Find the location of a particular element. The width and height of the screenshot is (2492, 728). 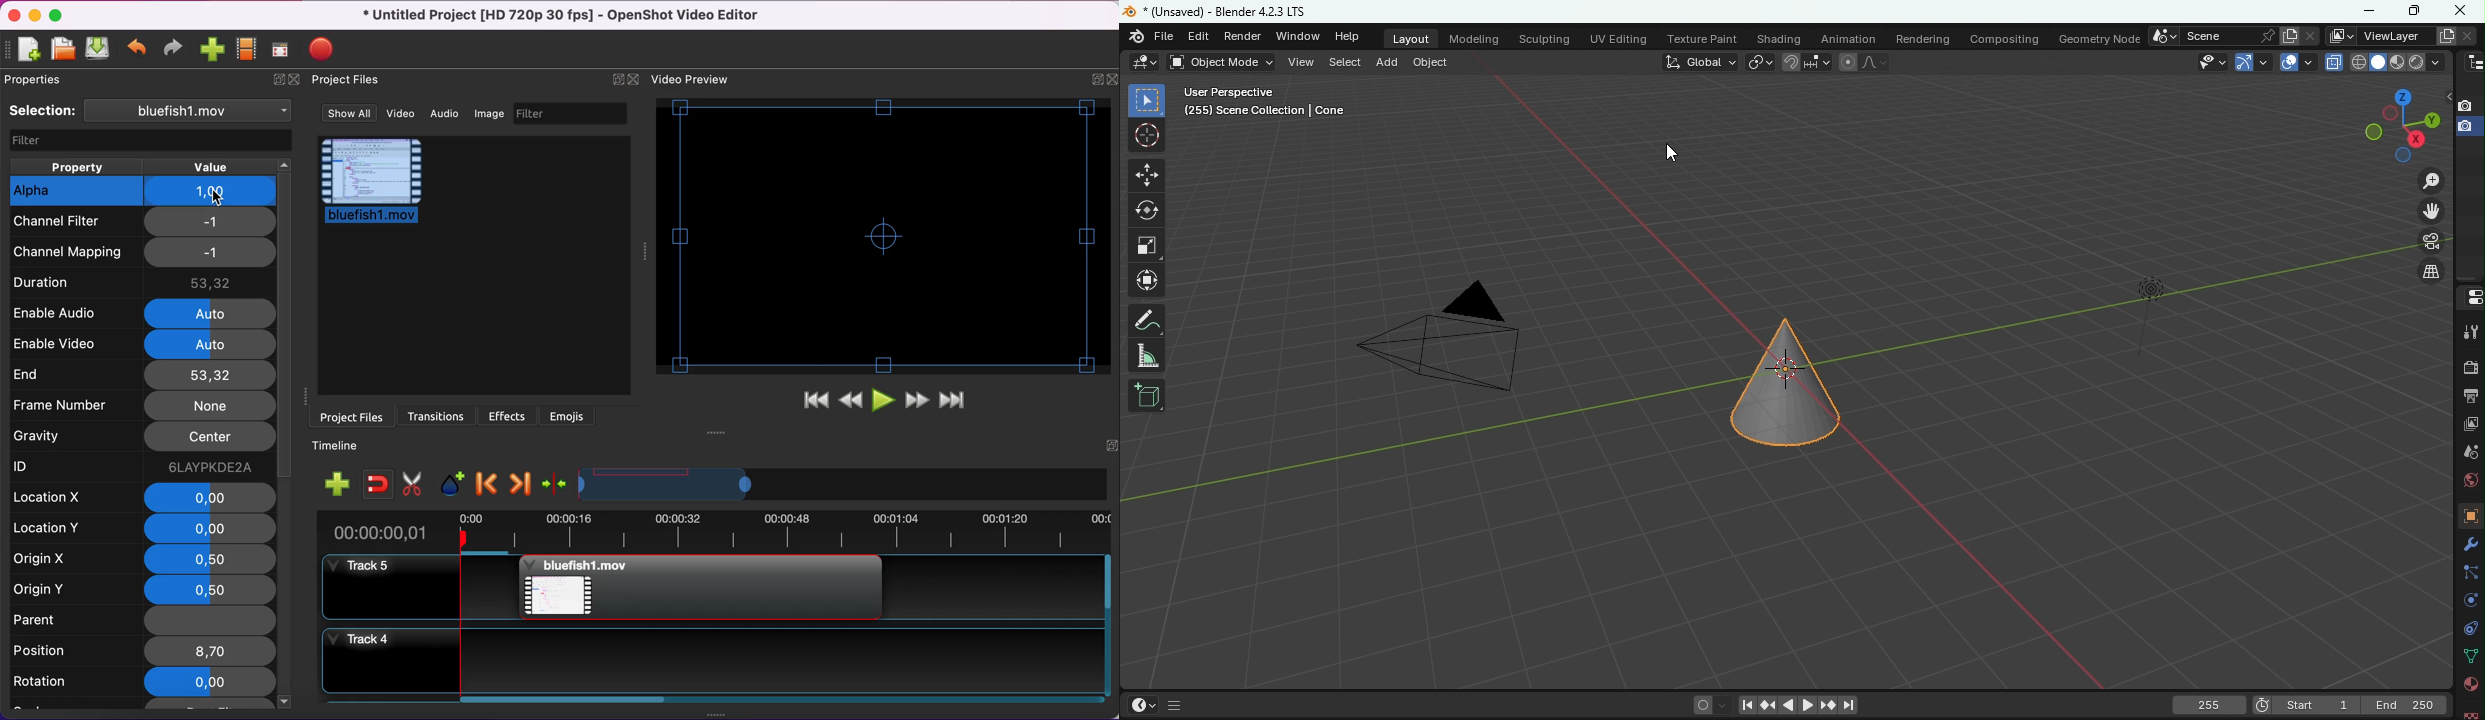

The active workspace view layer showing in the window is located at coordinates (2339, 35).